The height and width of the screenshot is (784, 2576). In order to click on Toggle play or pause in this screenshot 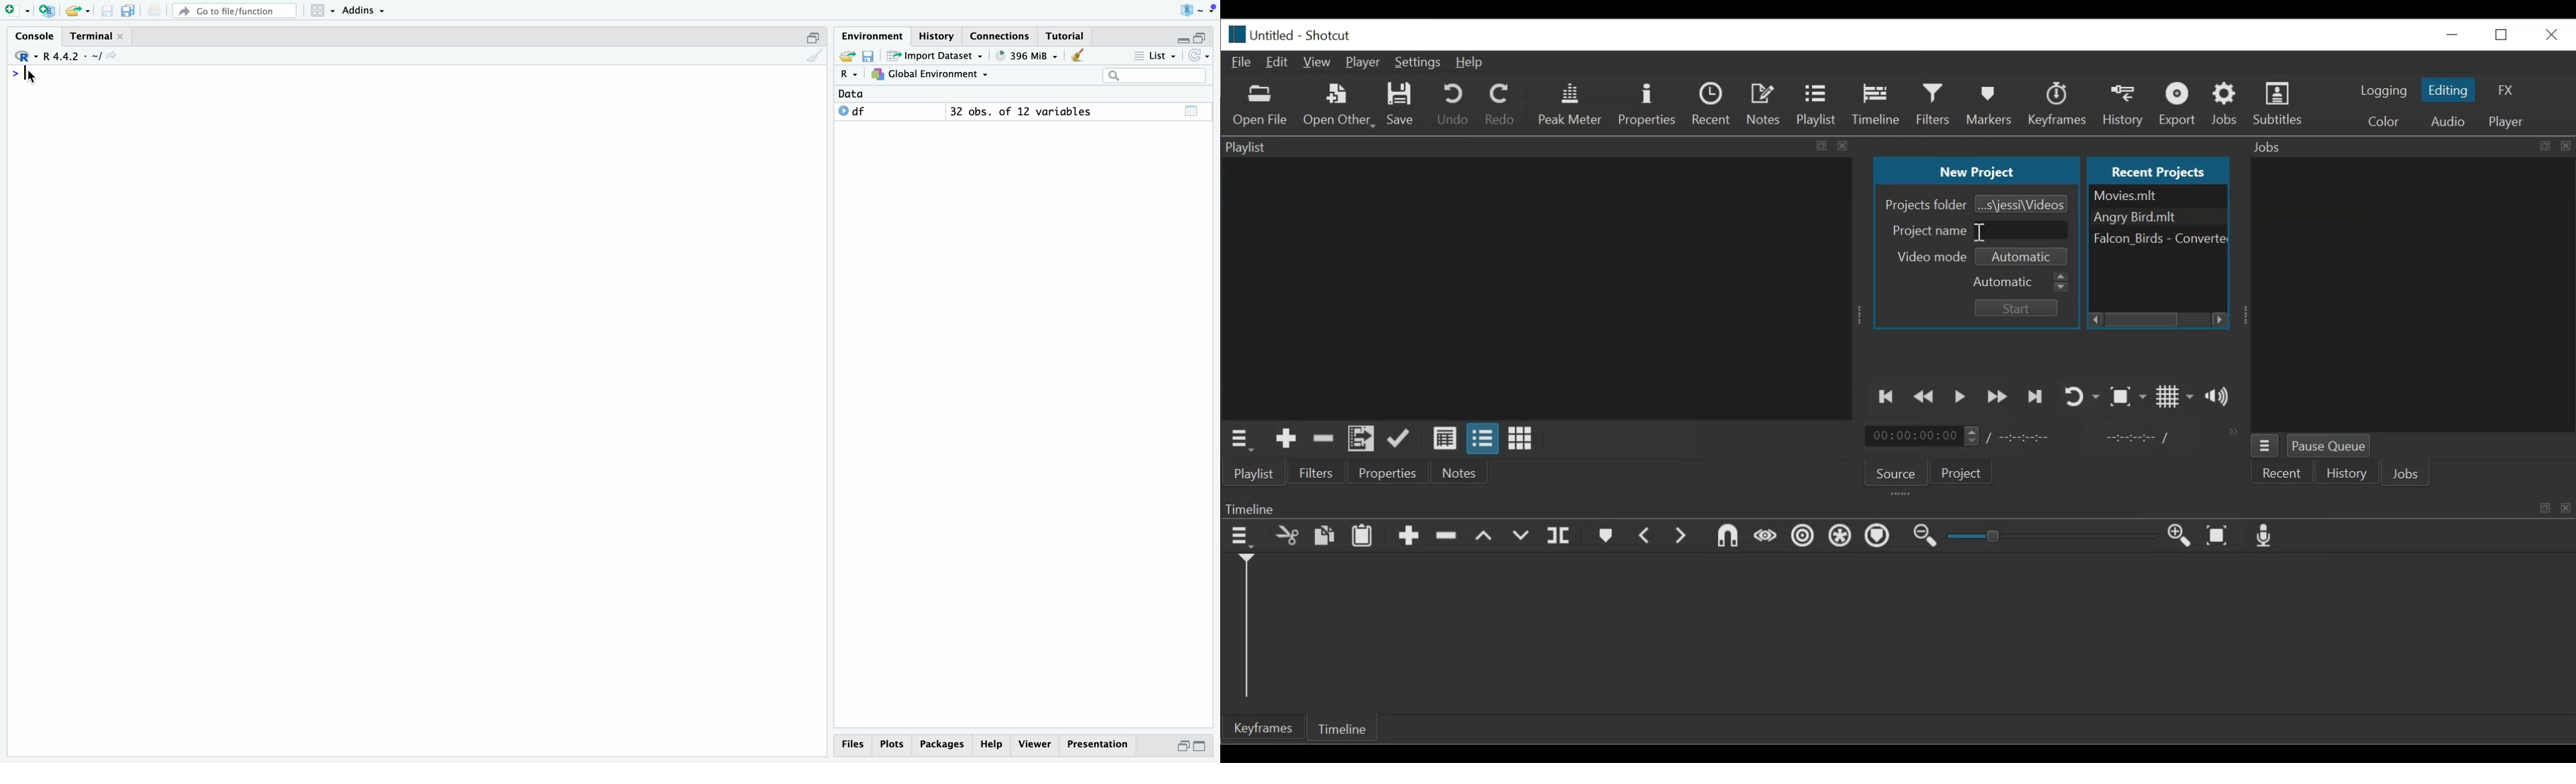, I will do `click(1960, 398)`.